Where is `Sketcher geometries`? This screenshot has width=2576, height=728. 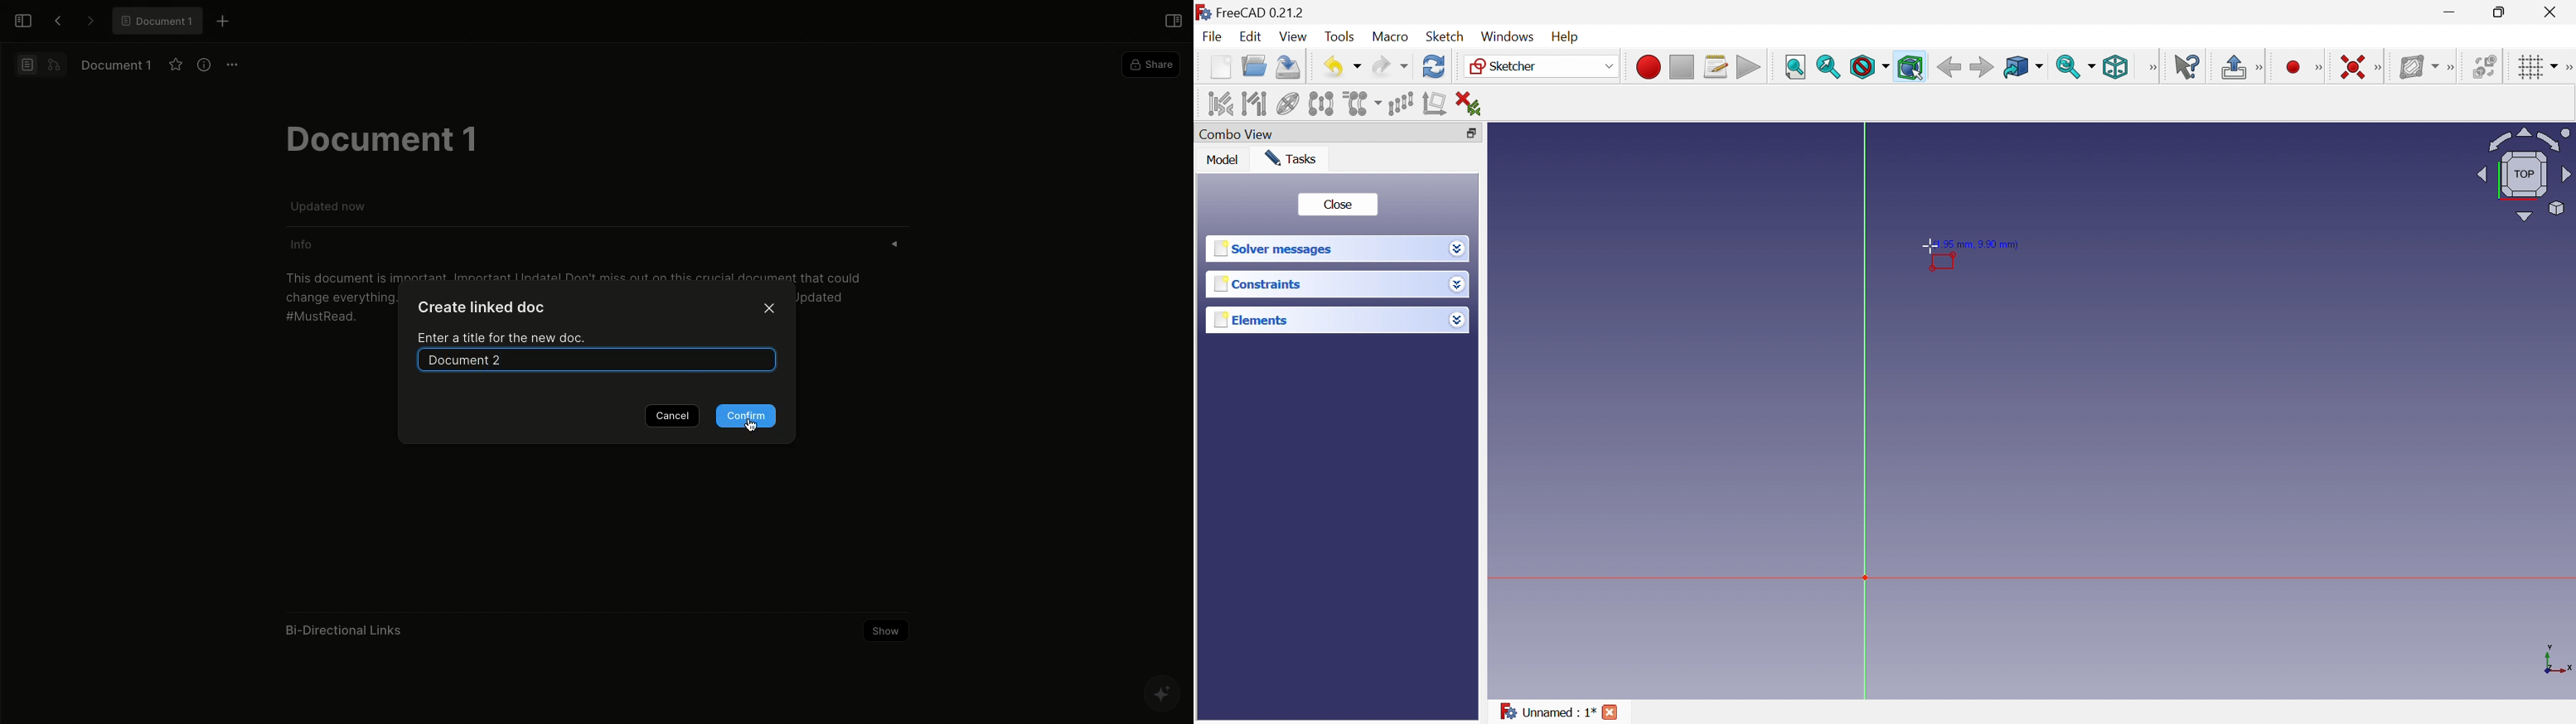 Sketcher geometries is located at coordinates (2321, 68).